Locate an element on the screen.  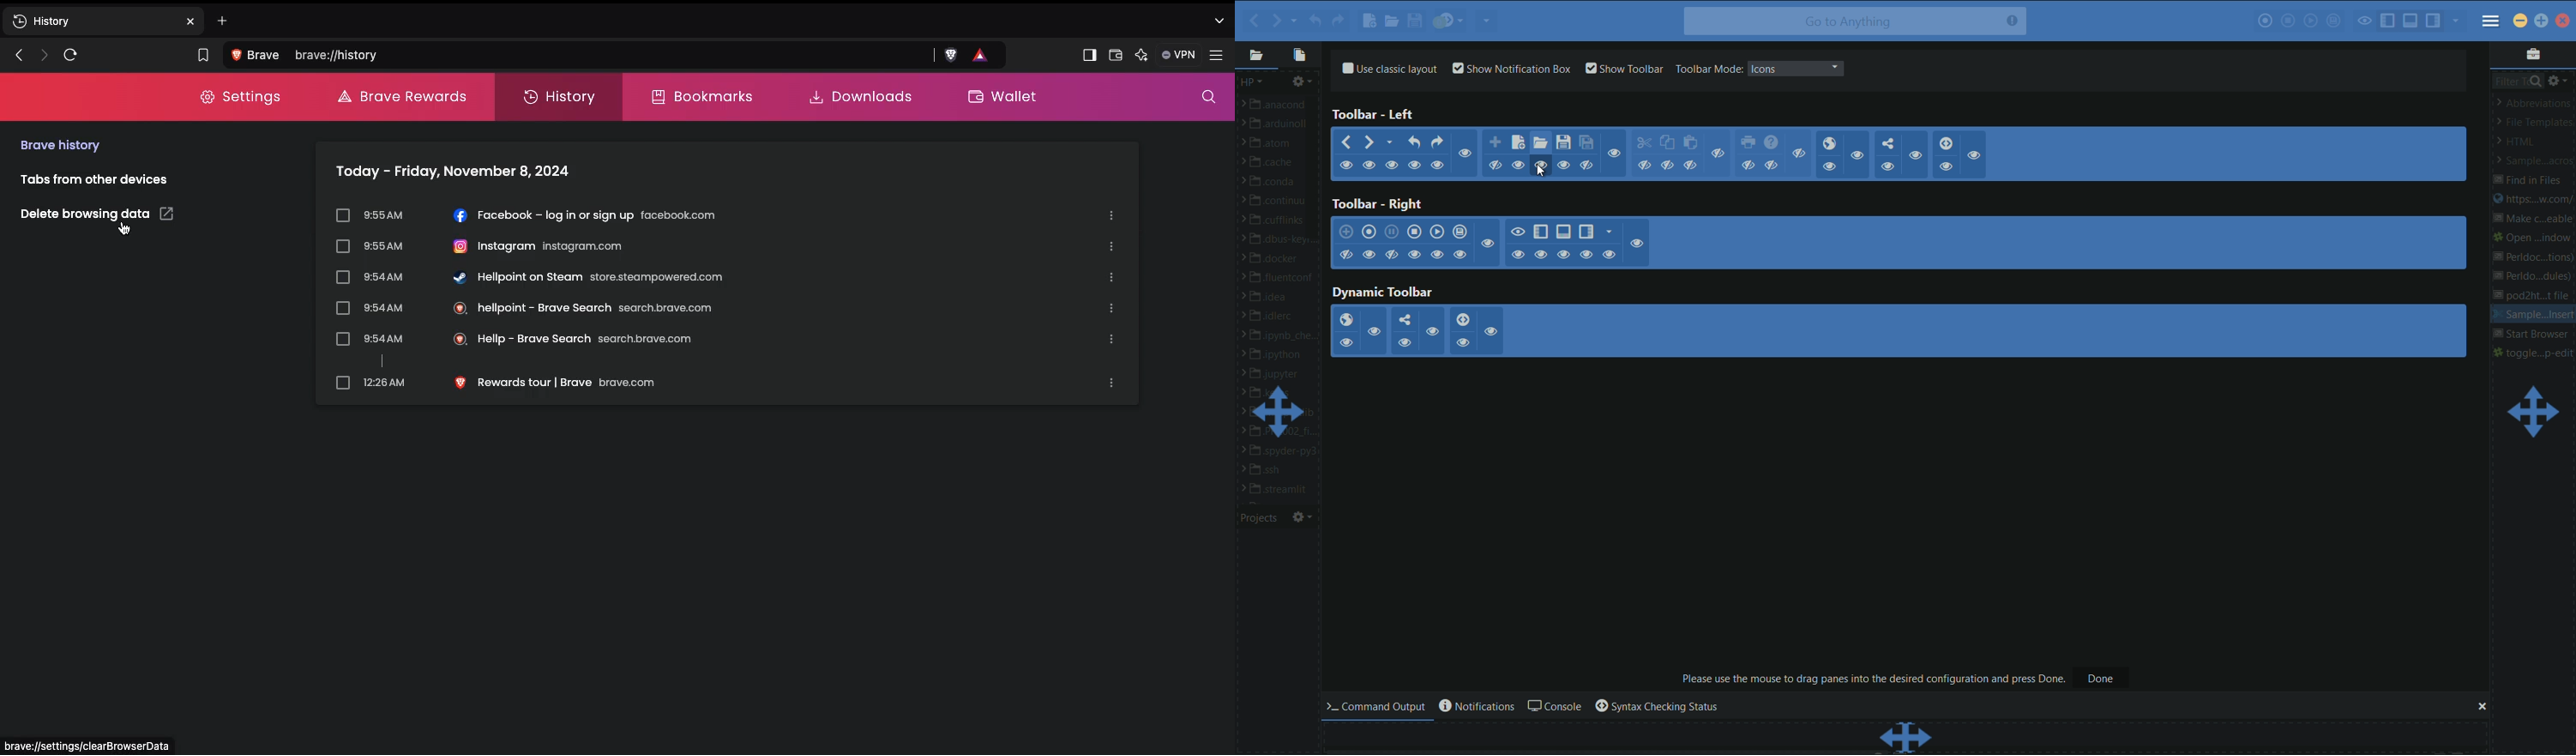
Next page is located at coordinates (41, 55).